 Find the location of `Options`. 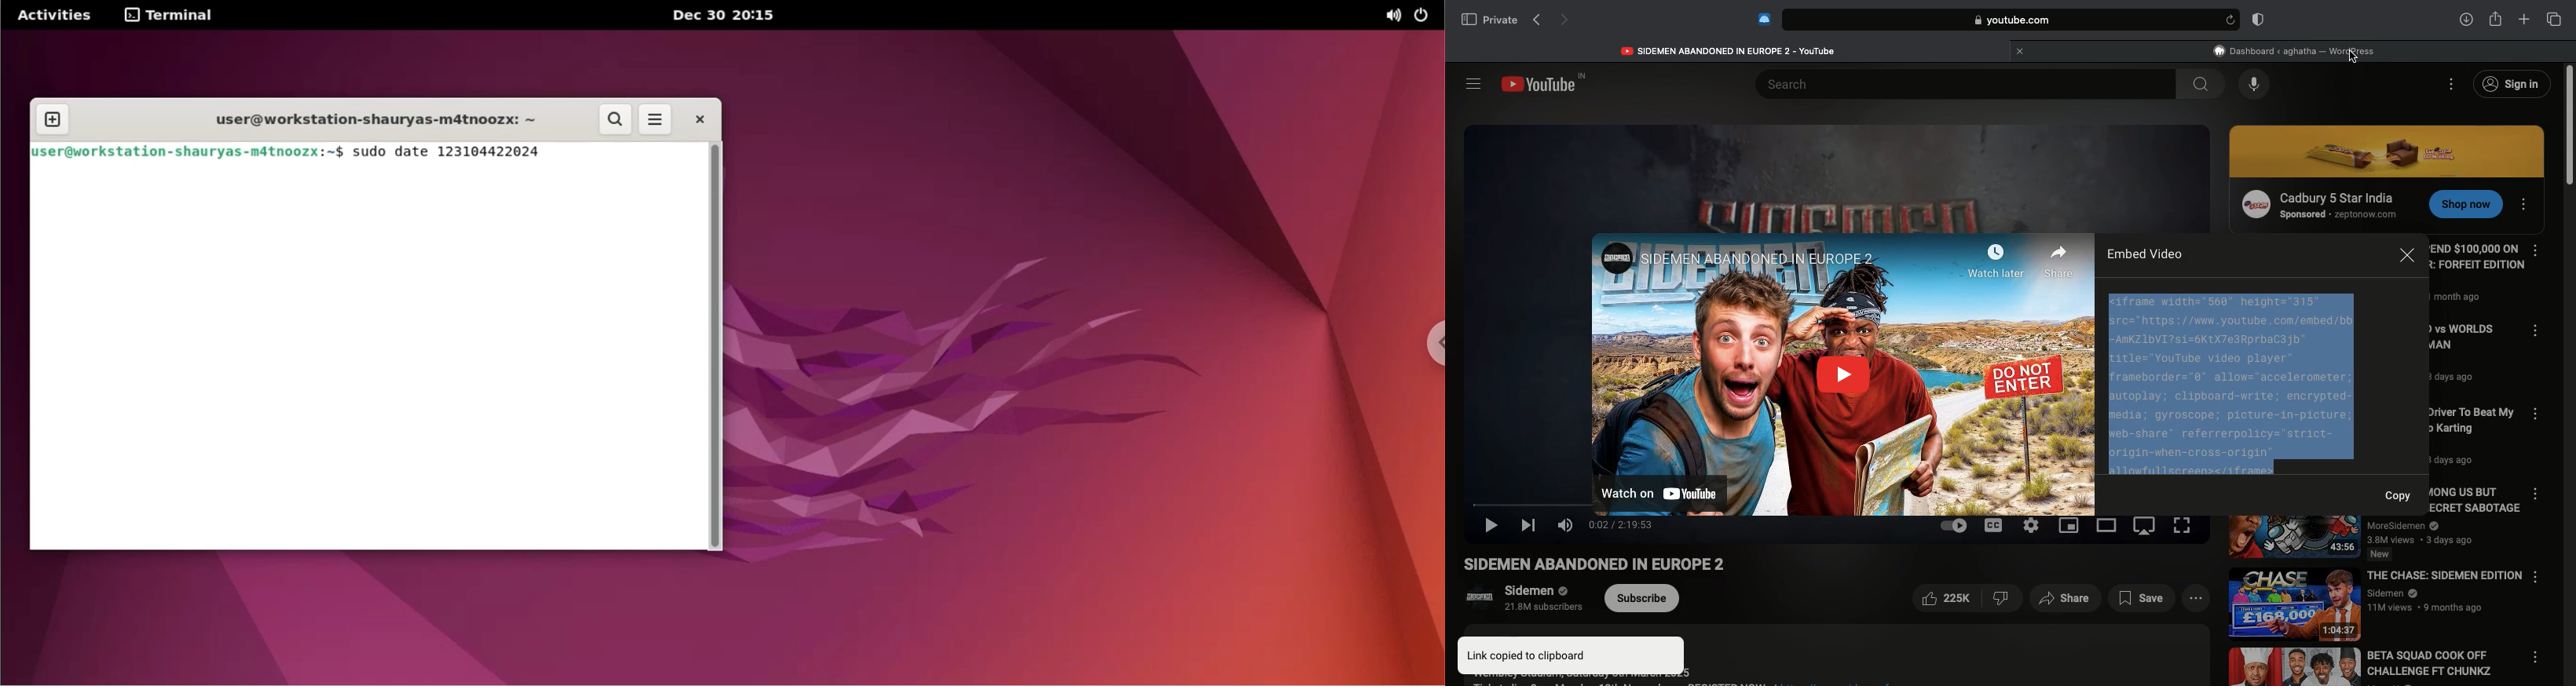

Options is located at coordinates (2540, 495).